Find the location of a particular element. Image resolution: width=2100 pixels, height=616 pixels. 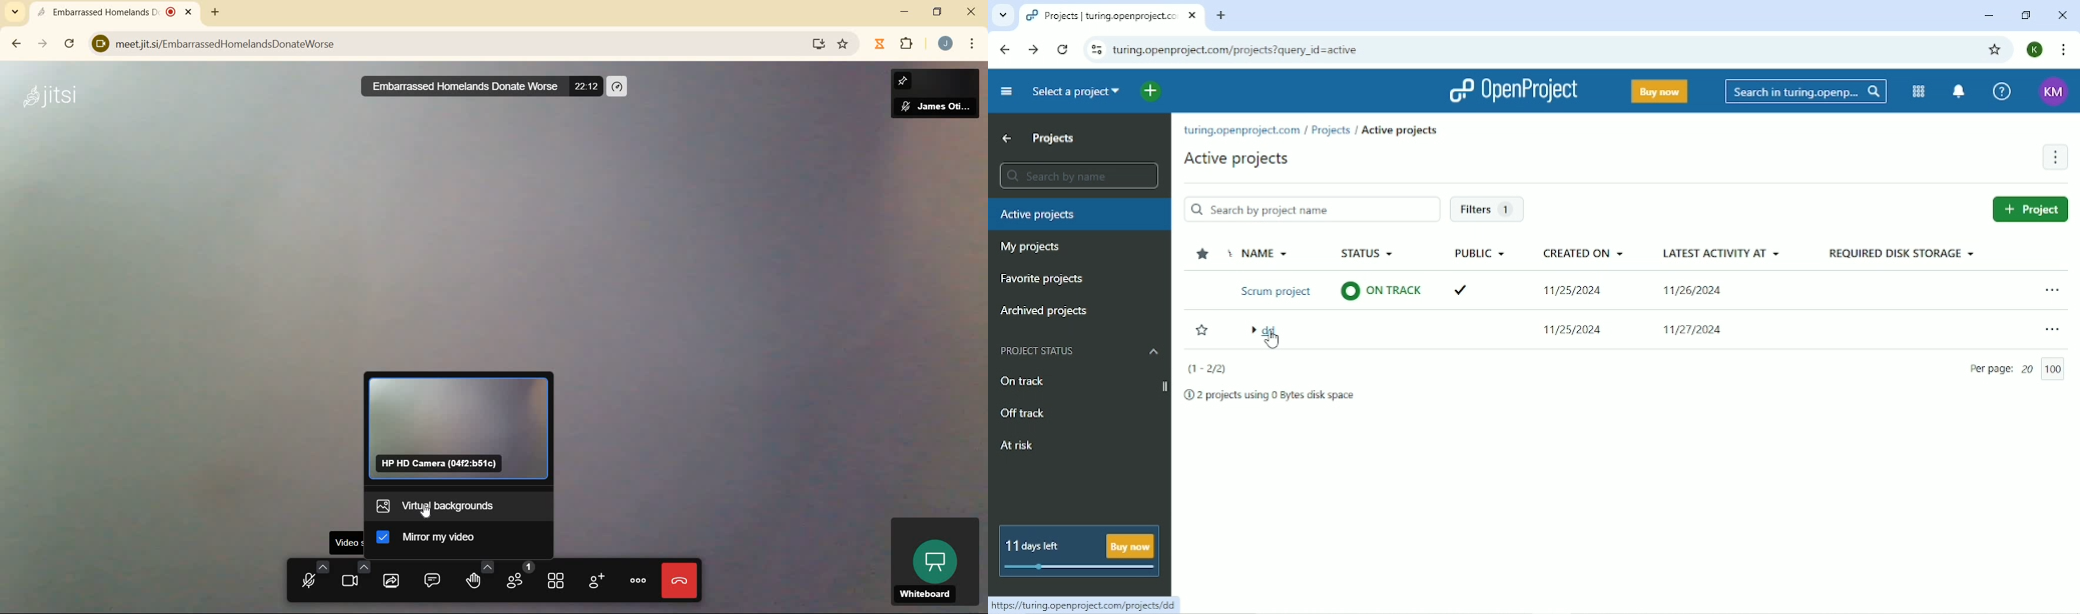

microphone is located at coordinates (310, 574).